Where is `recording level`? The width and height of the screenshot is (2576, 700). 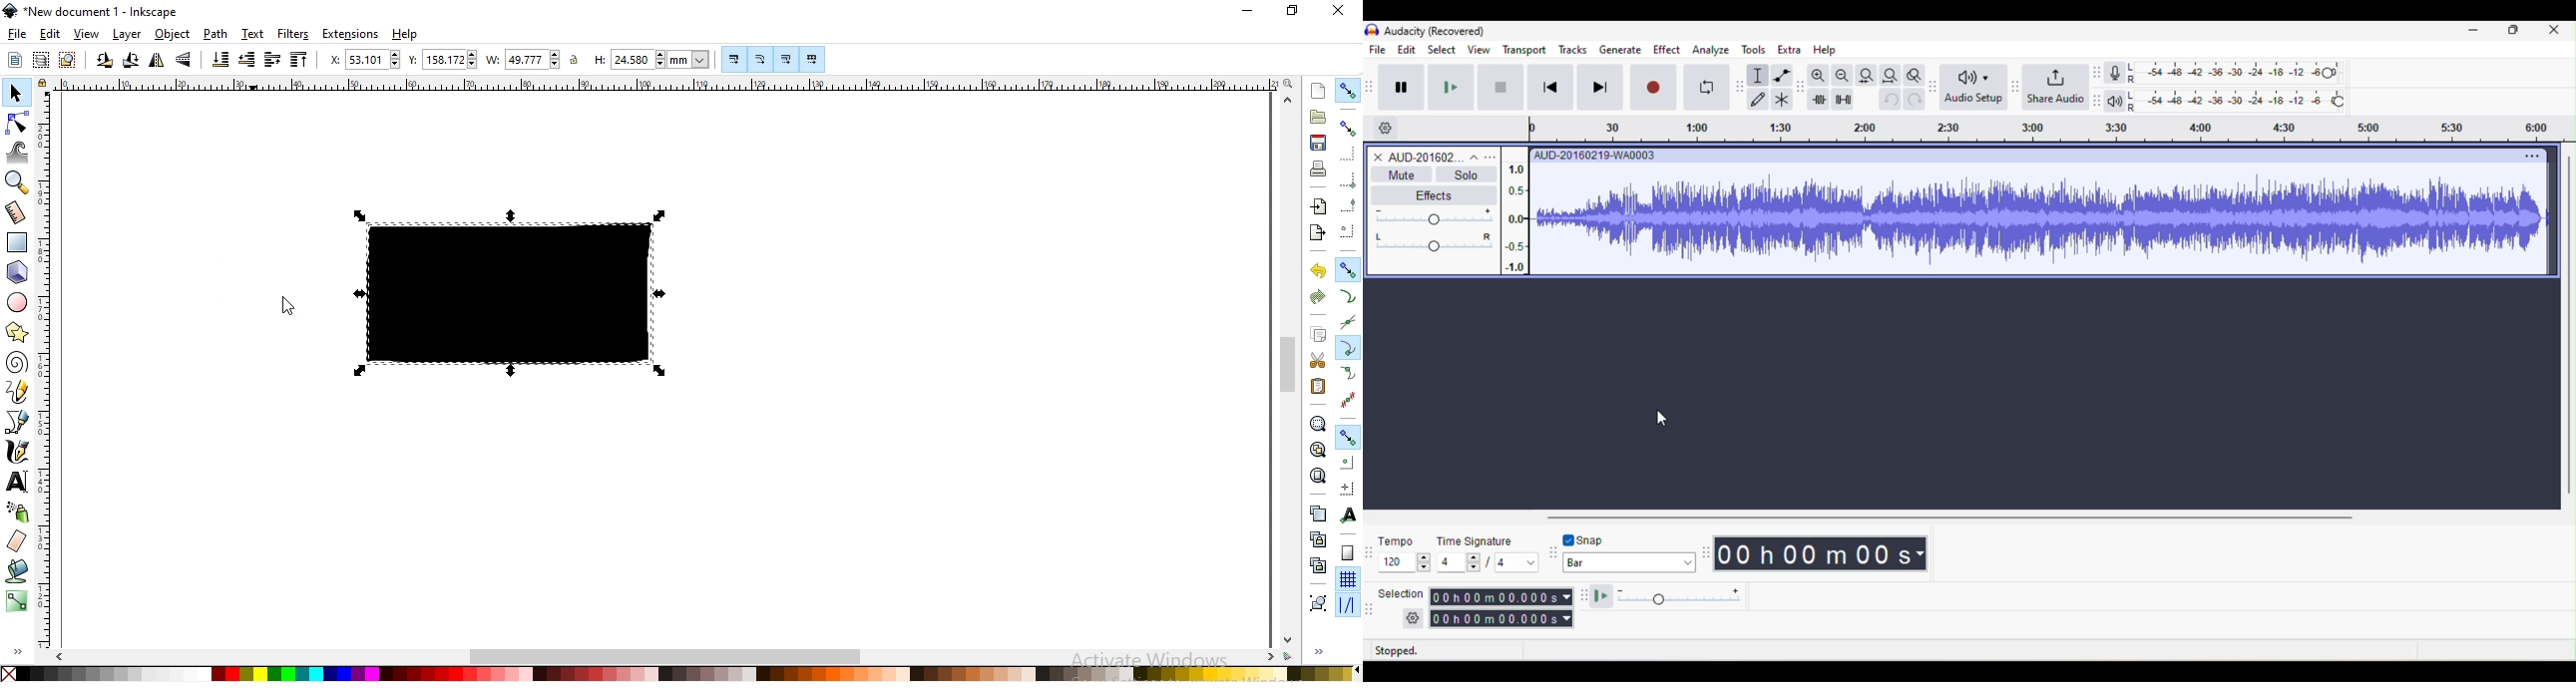
recording level is located at coordinates (2235, 71).